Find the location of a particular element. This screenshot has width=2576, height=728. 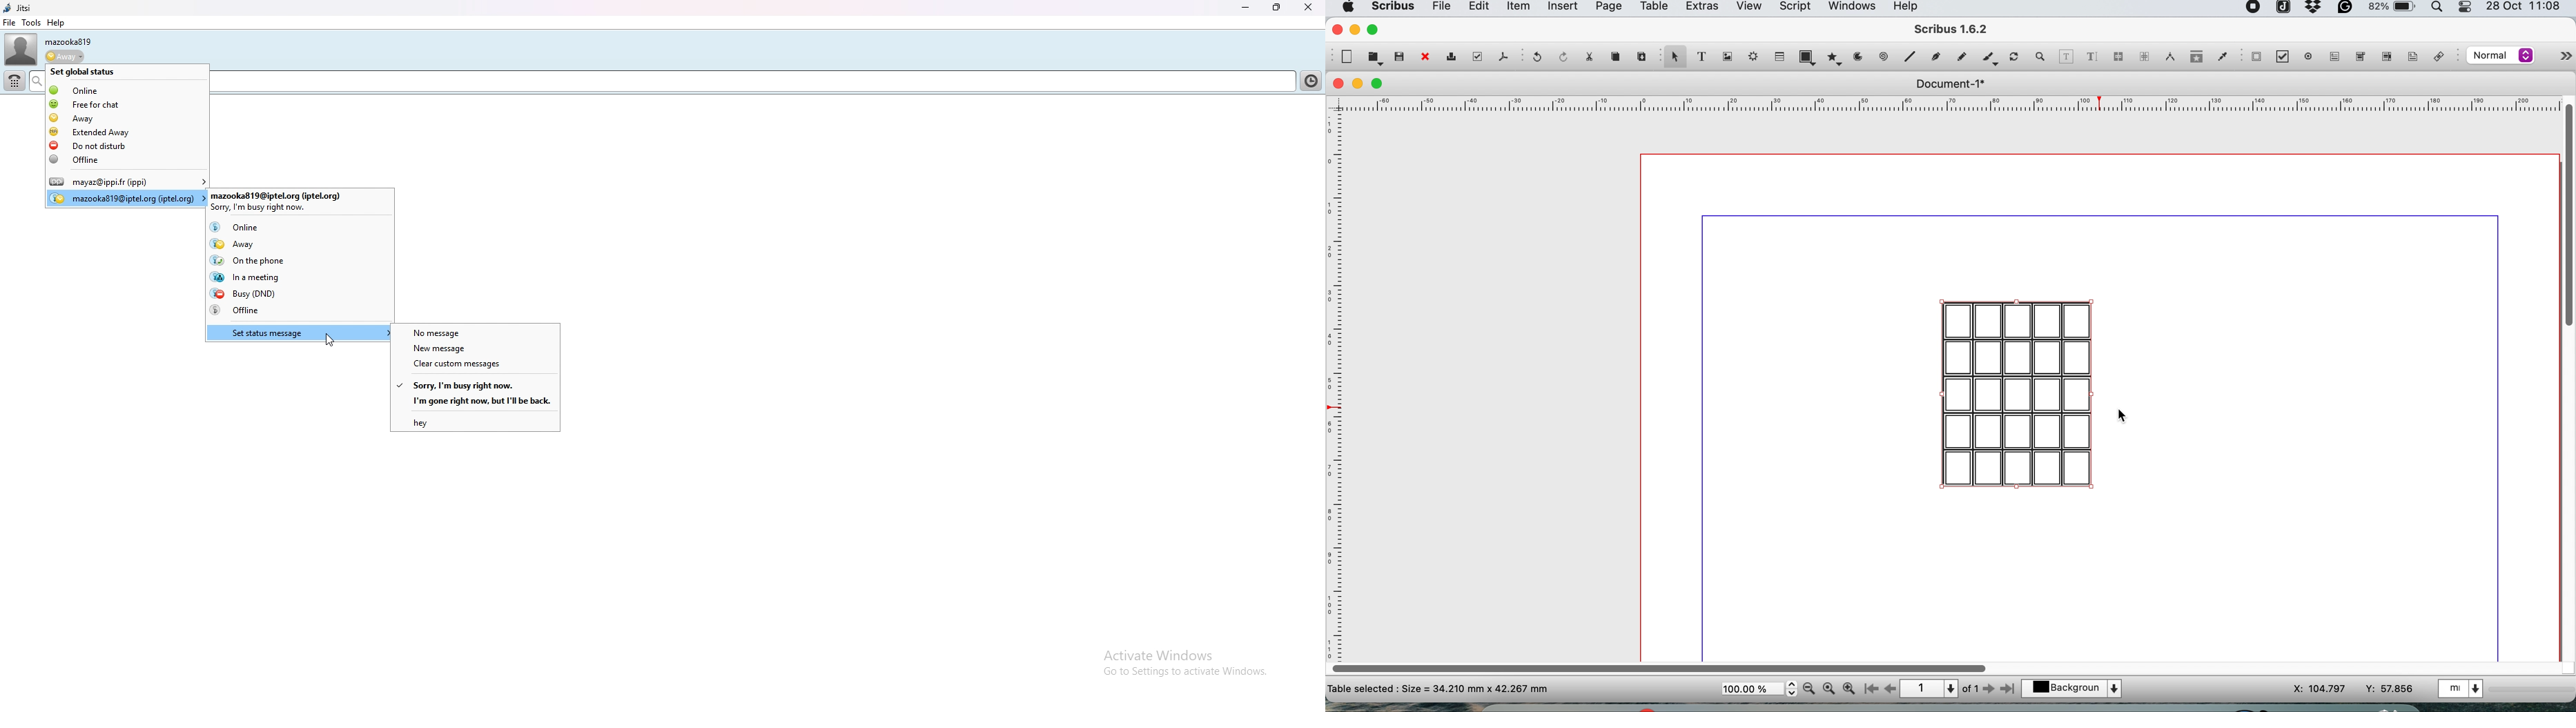

busy is located at coordinates (299, 294).